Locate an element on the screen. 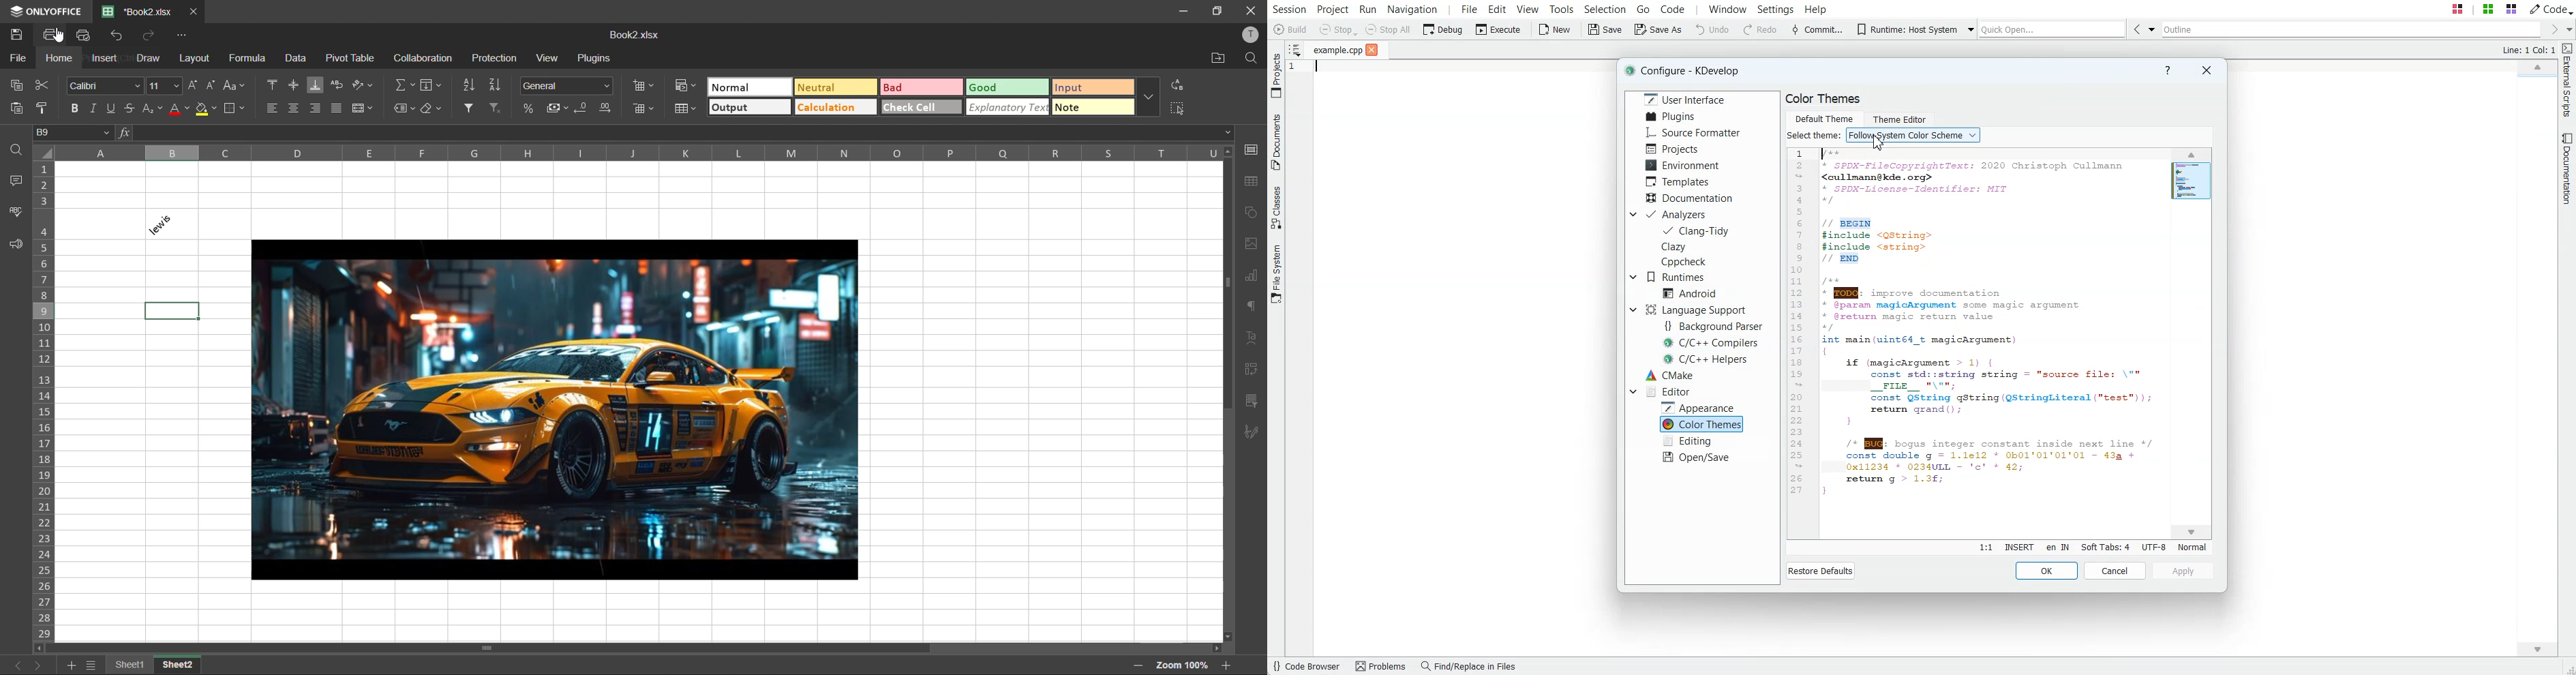 This screenshot has width=2576, height=700. New is located at coordinates (1556, 30).